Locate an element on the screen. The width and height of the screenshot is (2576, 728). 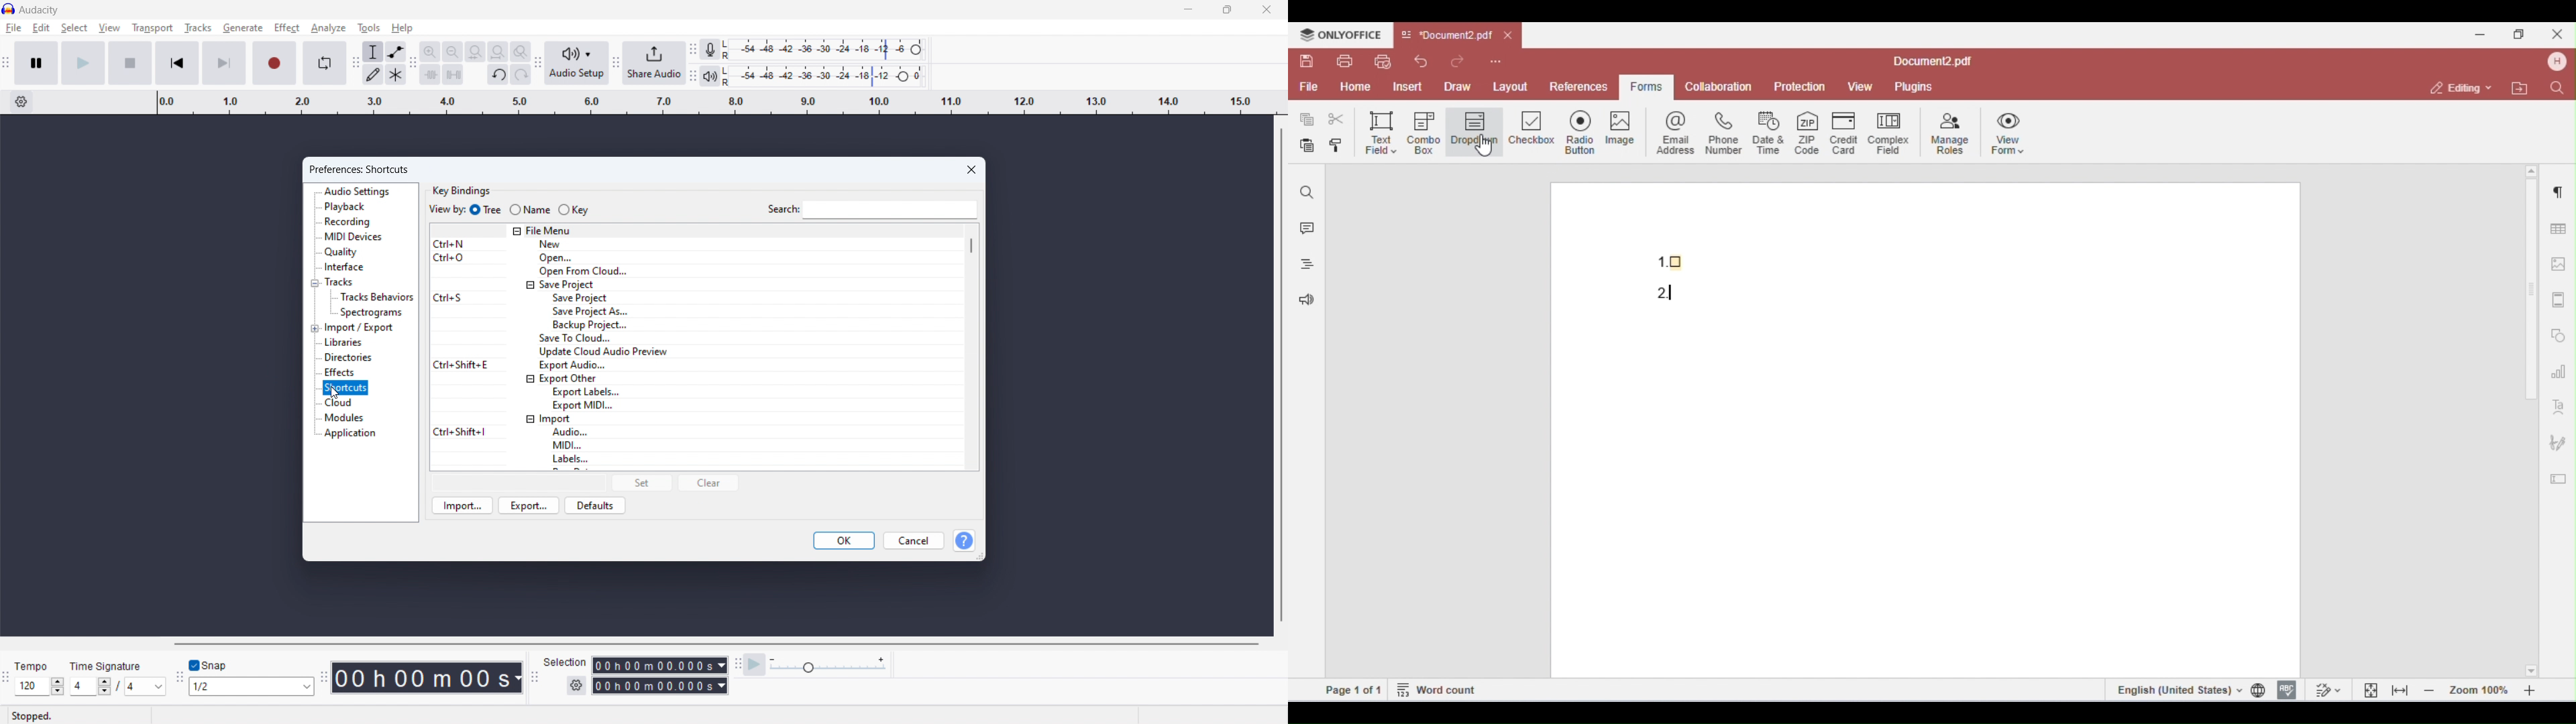
recording meter is located at coordinates (710, 49).